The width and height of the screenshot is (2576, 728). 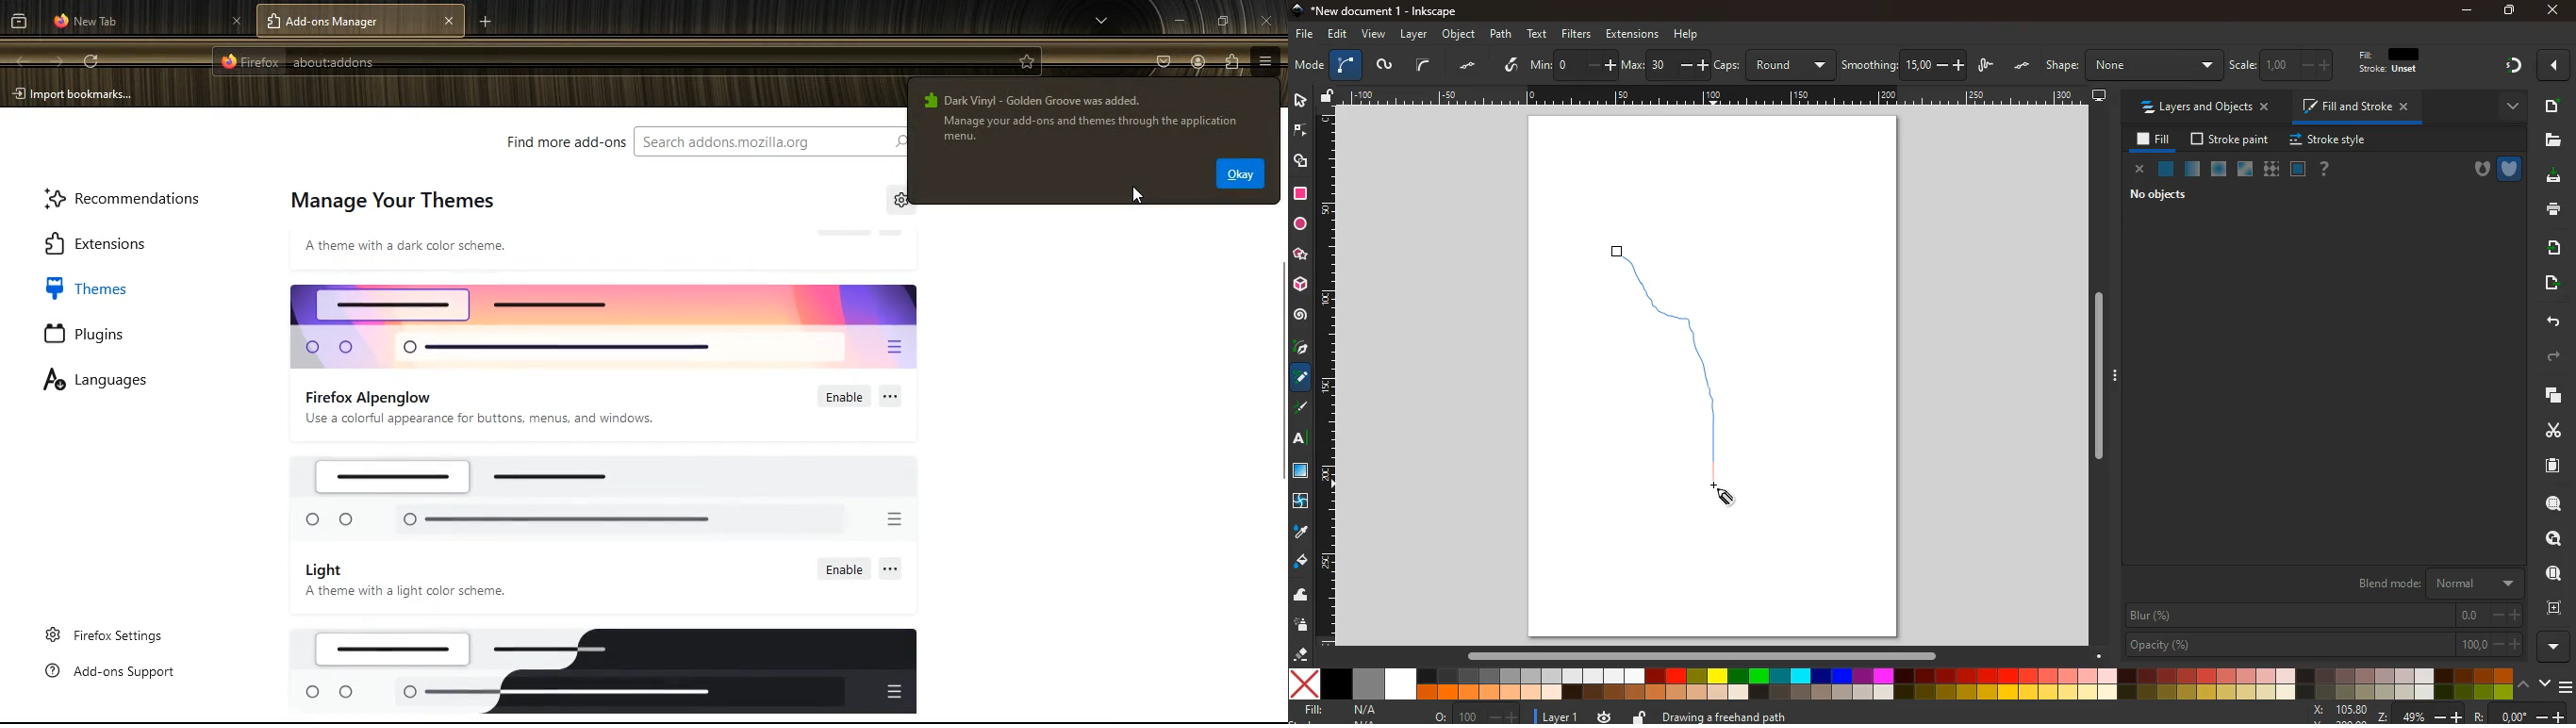 I want to click on ‘A theme with a dark color scheme., so click(x=404, y=245).